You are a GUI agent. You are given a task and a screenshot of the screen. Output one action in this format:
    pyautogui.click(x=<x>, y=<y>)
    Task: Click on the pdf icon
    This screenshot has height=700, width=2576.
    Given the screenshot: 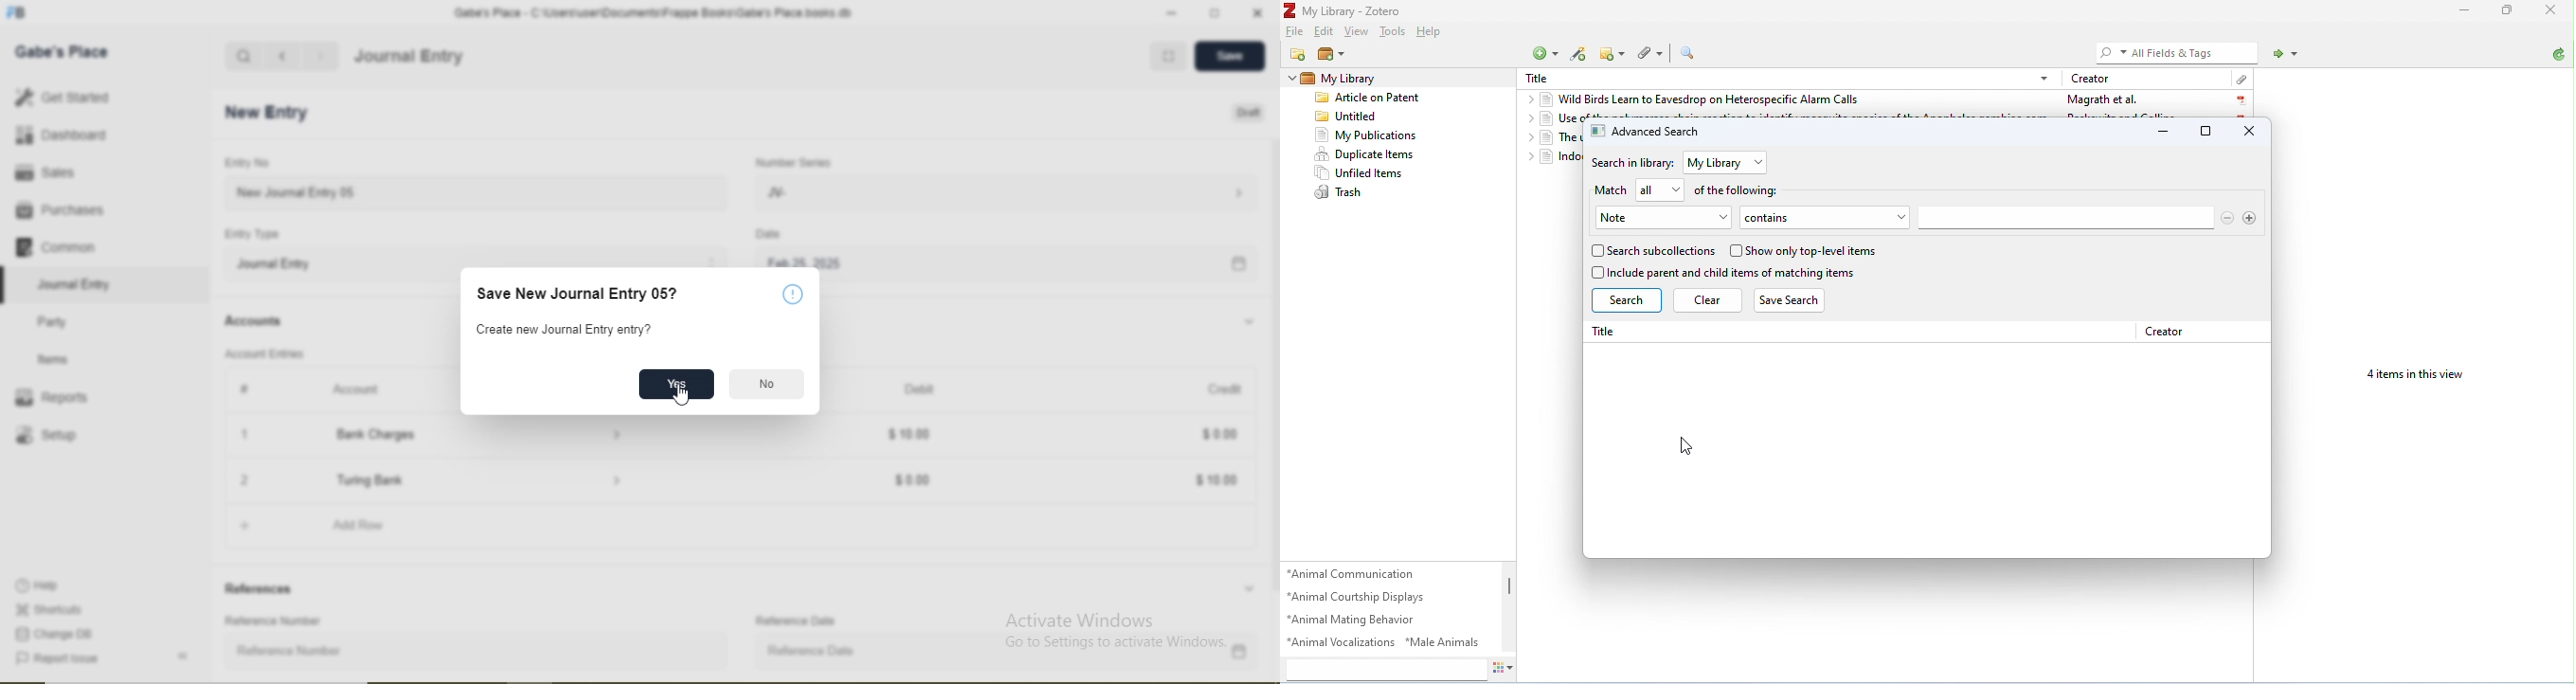 What is the action you would take?
    pyautogui.click(x=2242, y=100)
    